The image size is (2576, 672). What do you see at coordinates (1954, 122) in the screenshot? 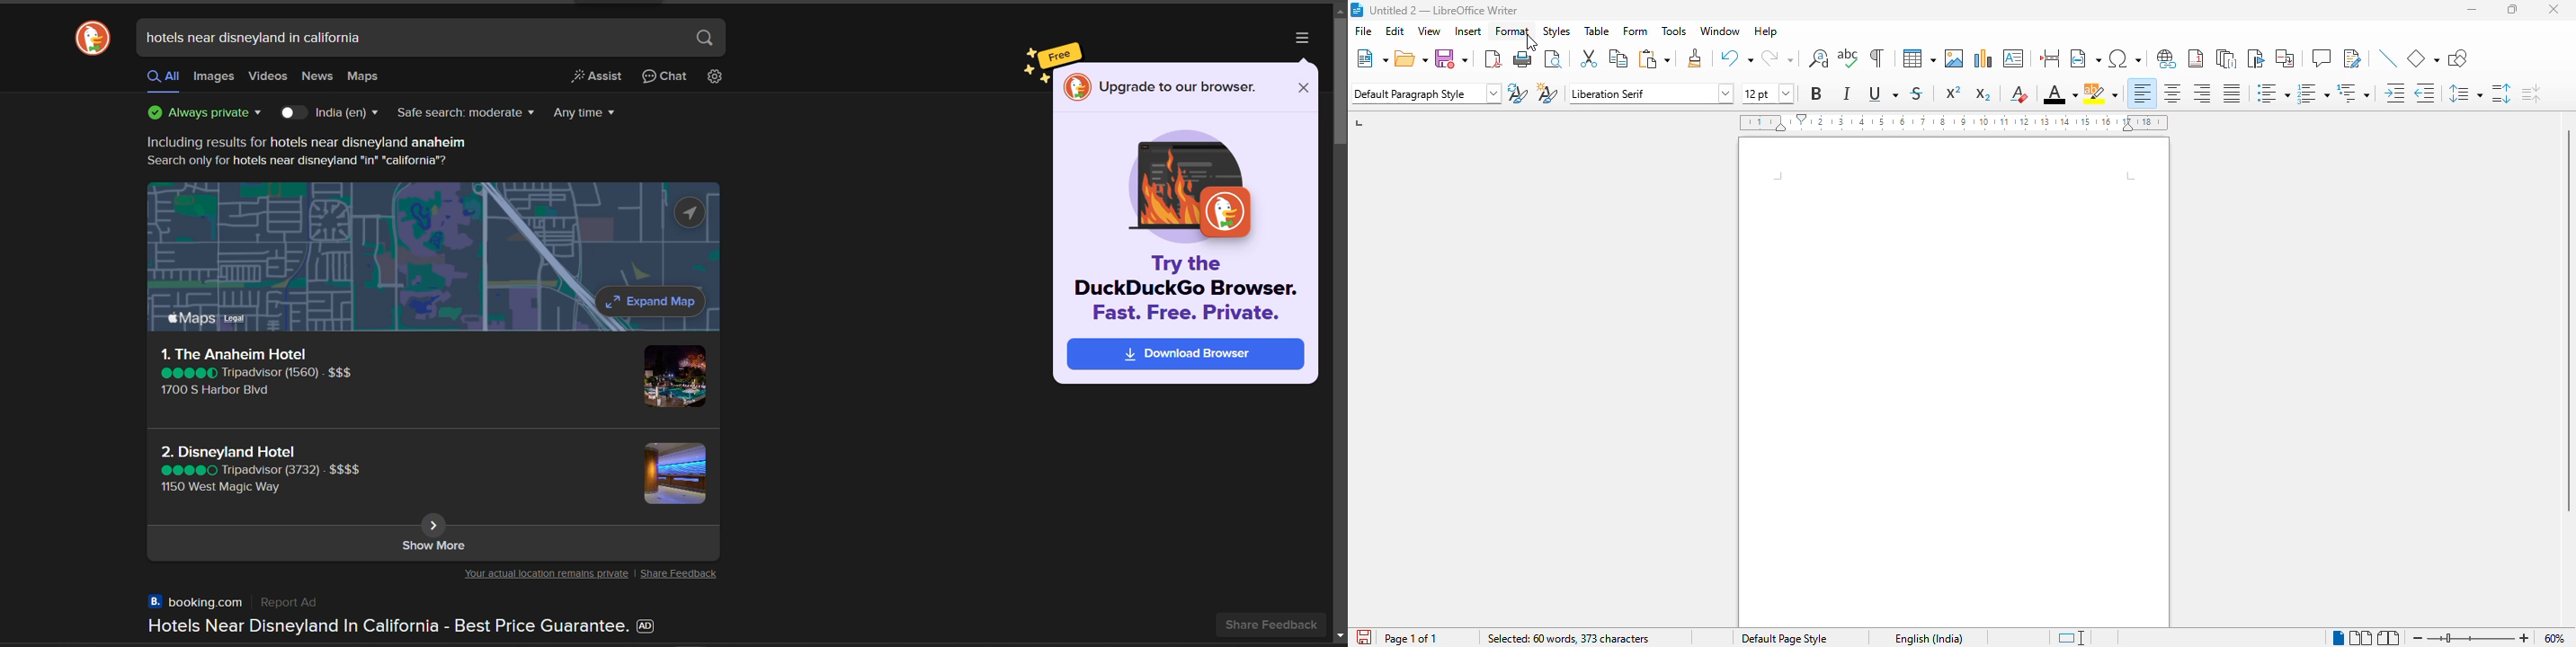
I see `ruler` at bounding box center [1954, 122].